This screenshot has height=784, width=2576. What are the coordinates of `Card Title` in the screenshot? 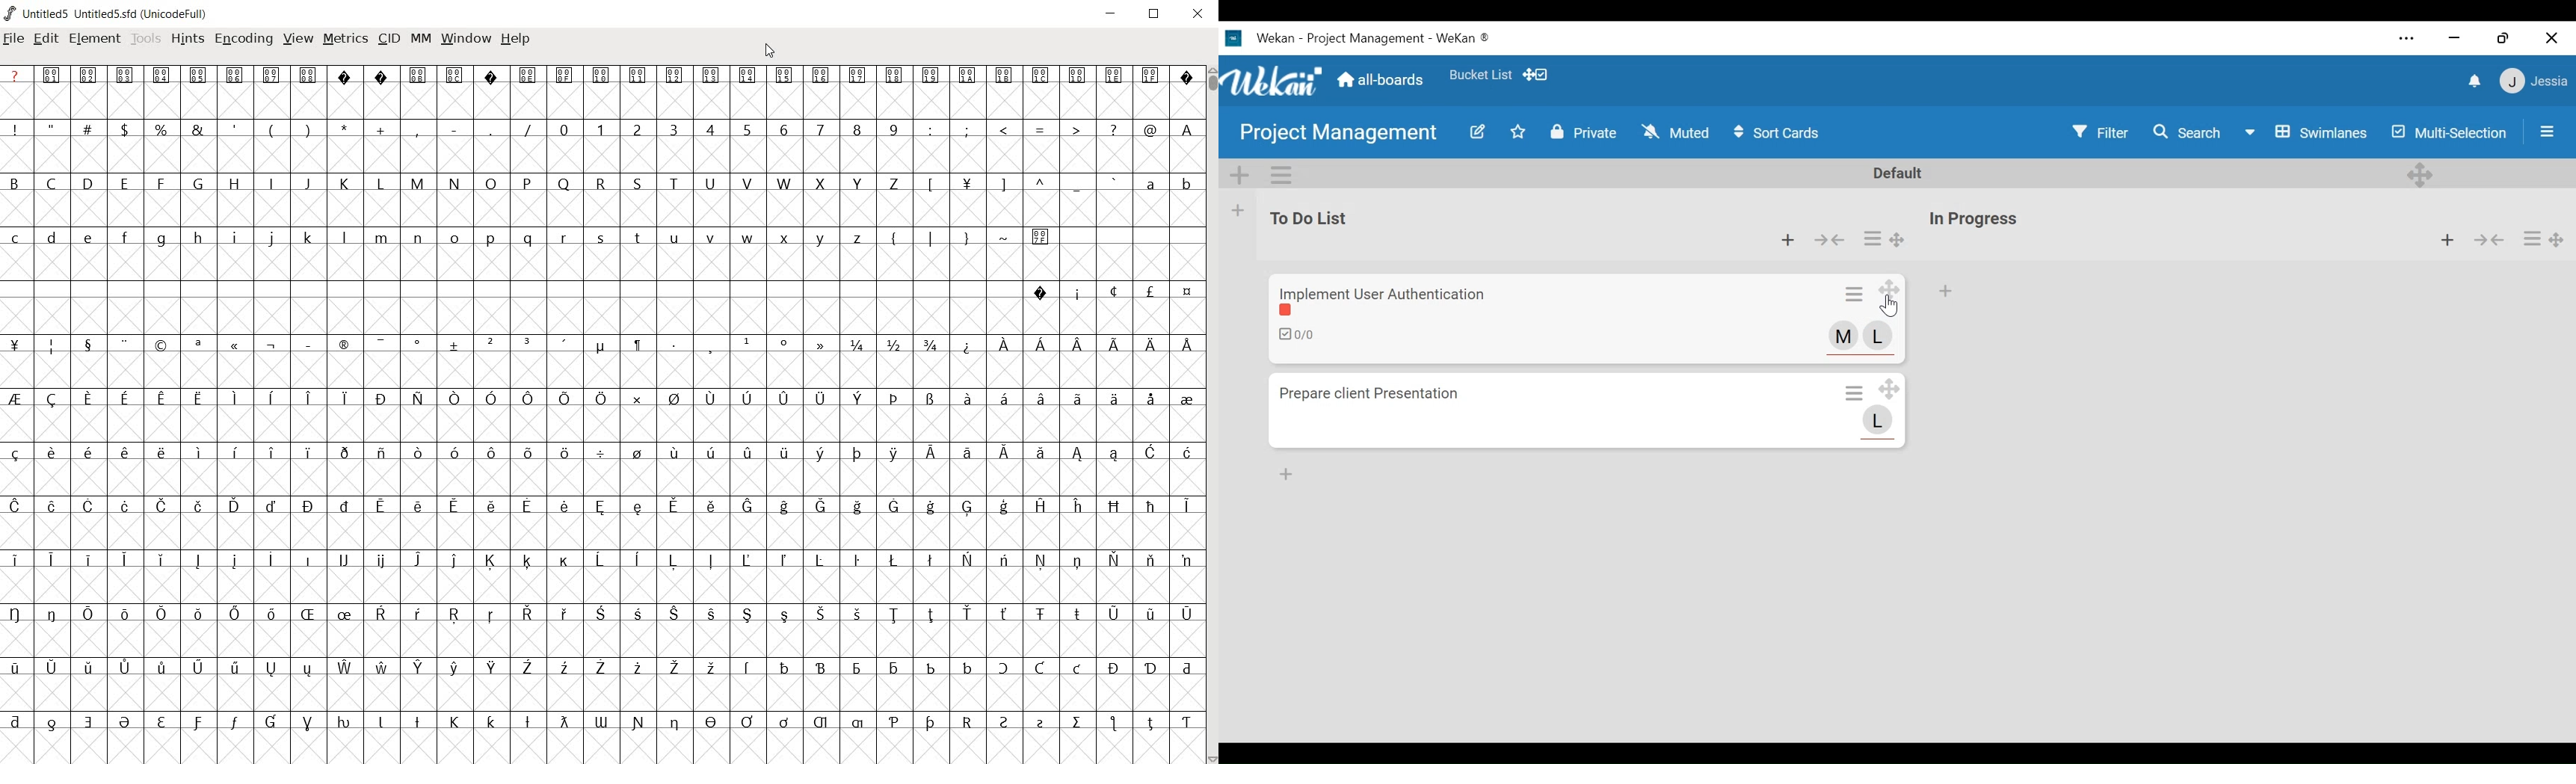 It's located at (1376, 393).